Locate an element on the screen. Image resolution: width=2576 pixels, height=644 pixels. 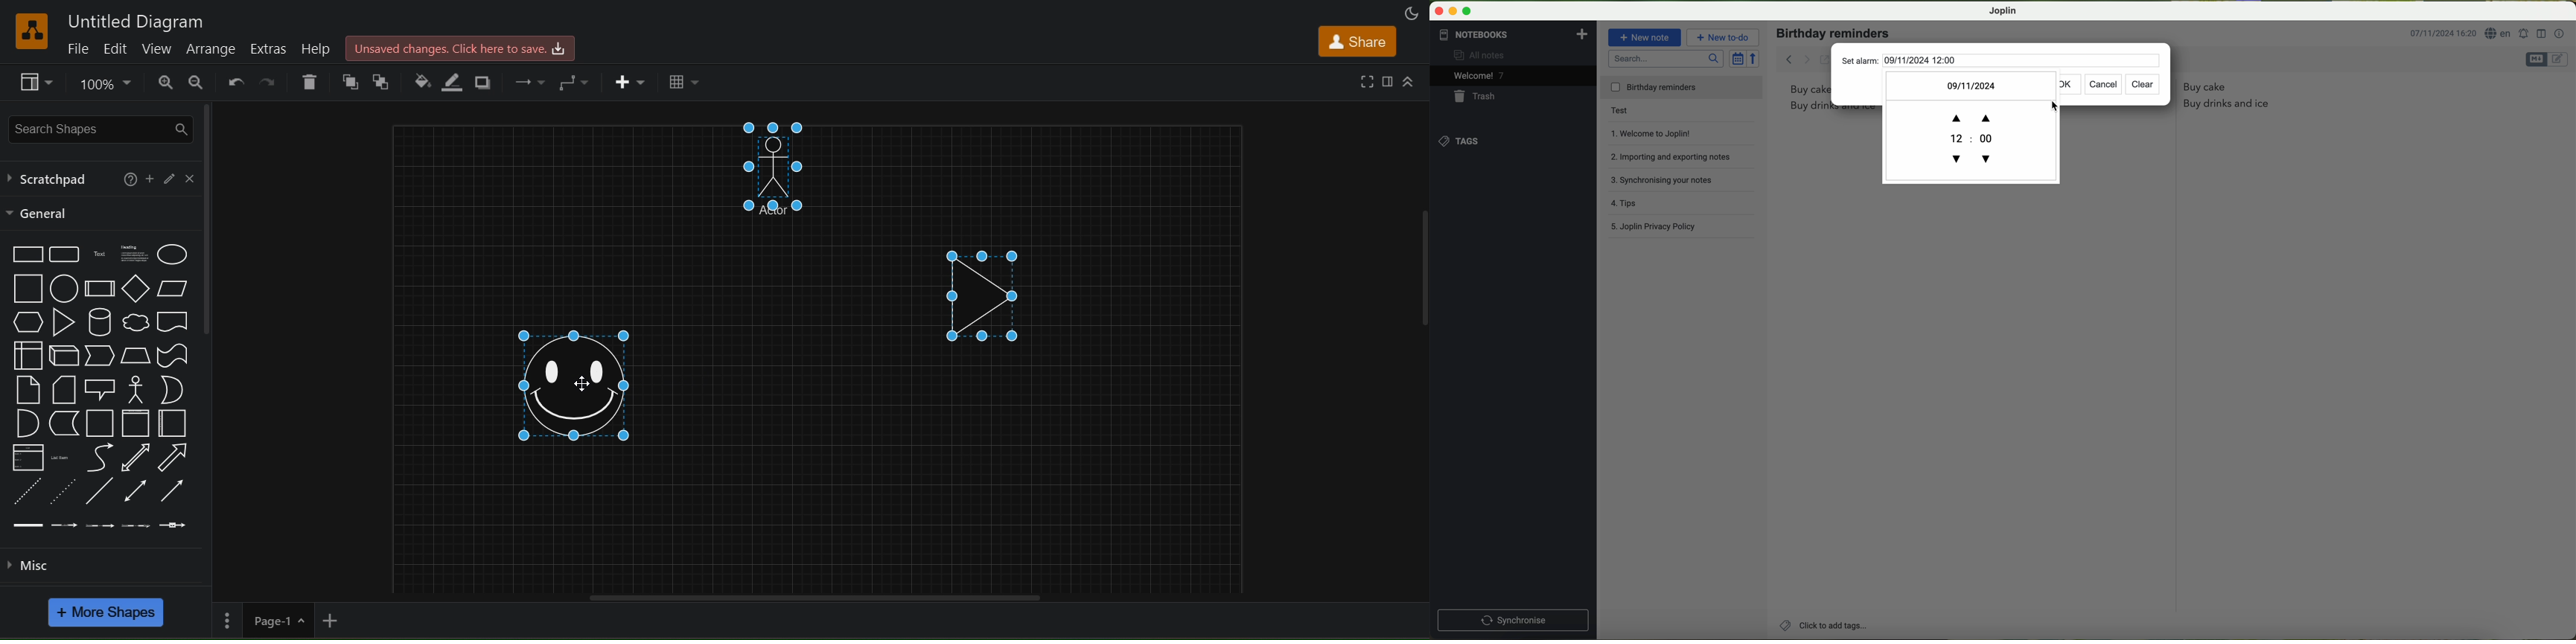
birthday reminders file is located at coordinates (1682, 89).